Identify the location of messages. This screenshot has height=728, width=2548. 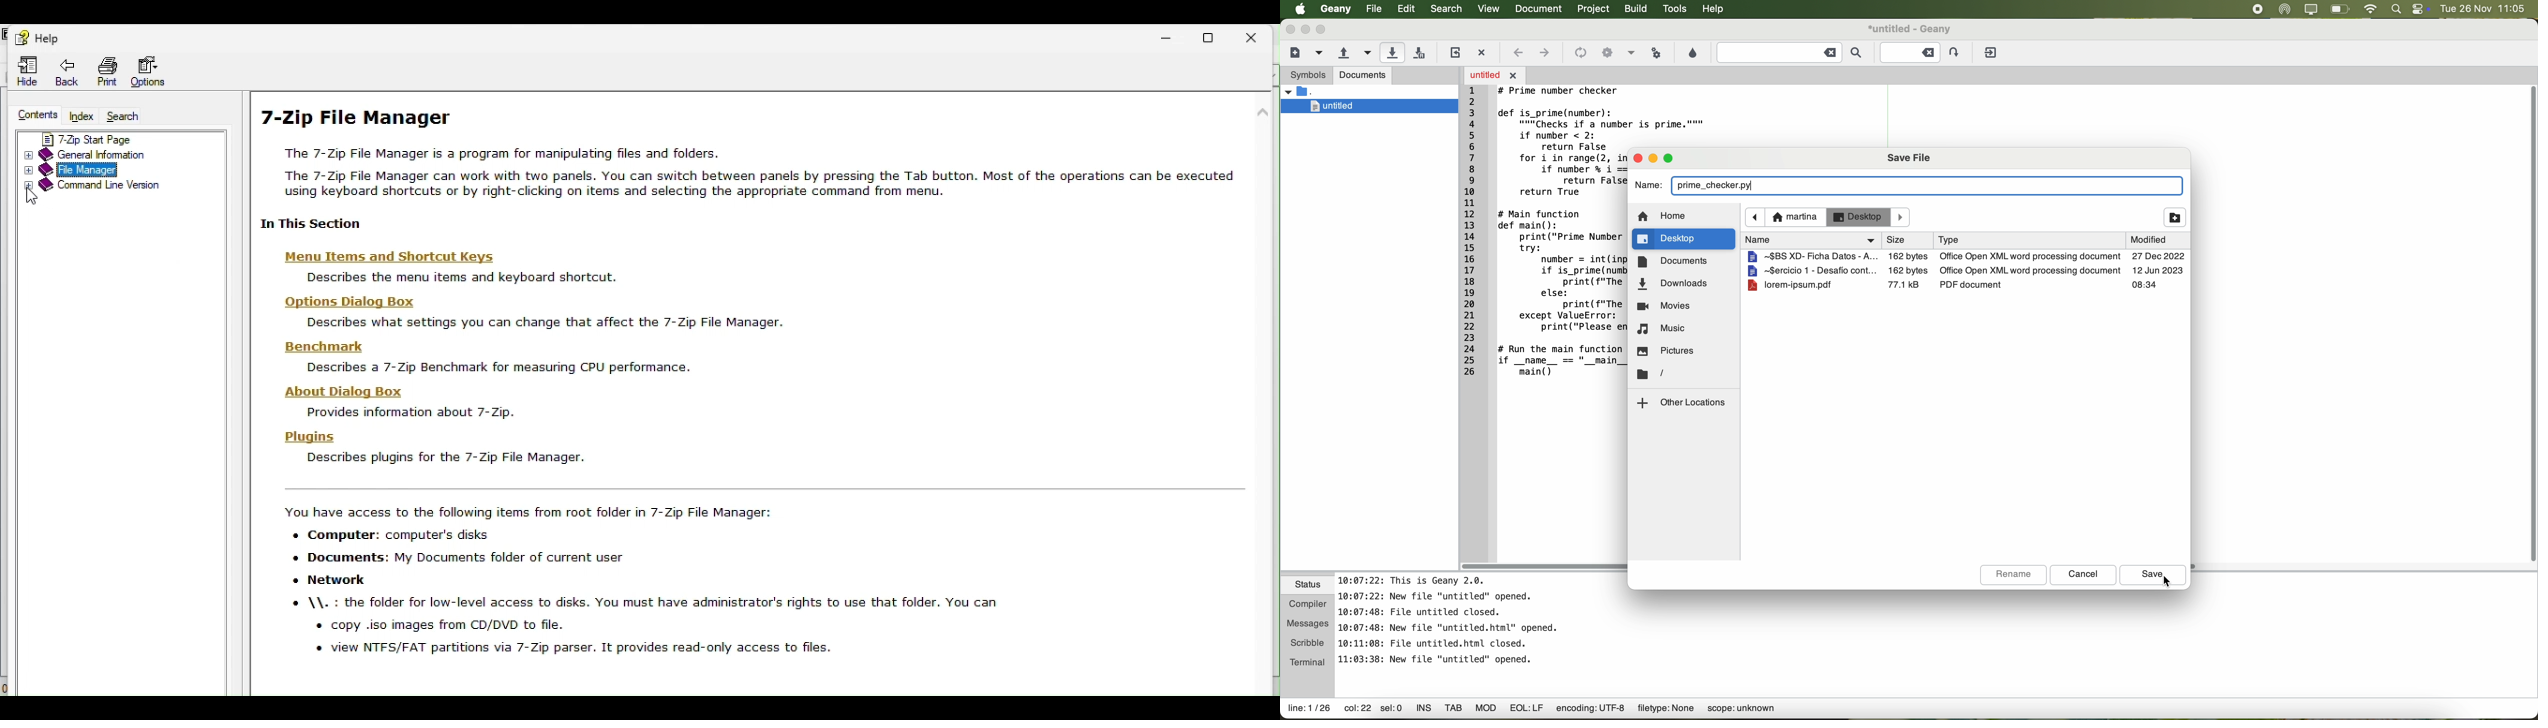
(1308, 621).